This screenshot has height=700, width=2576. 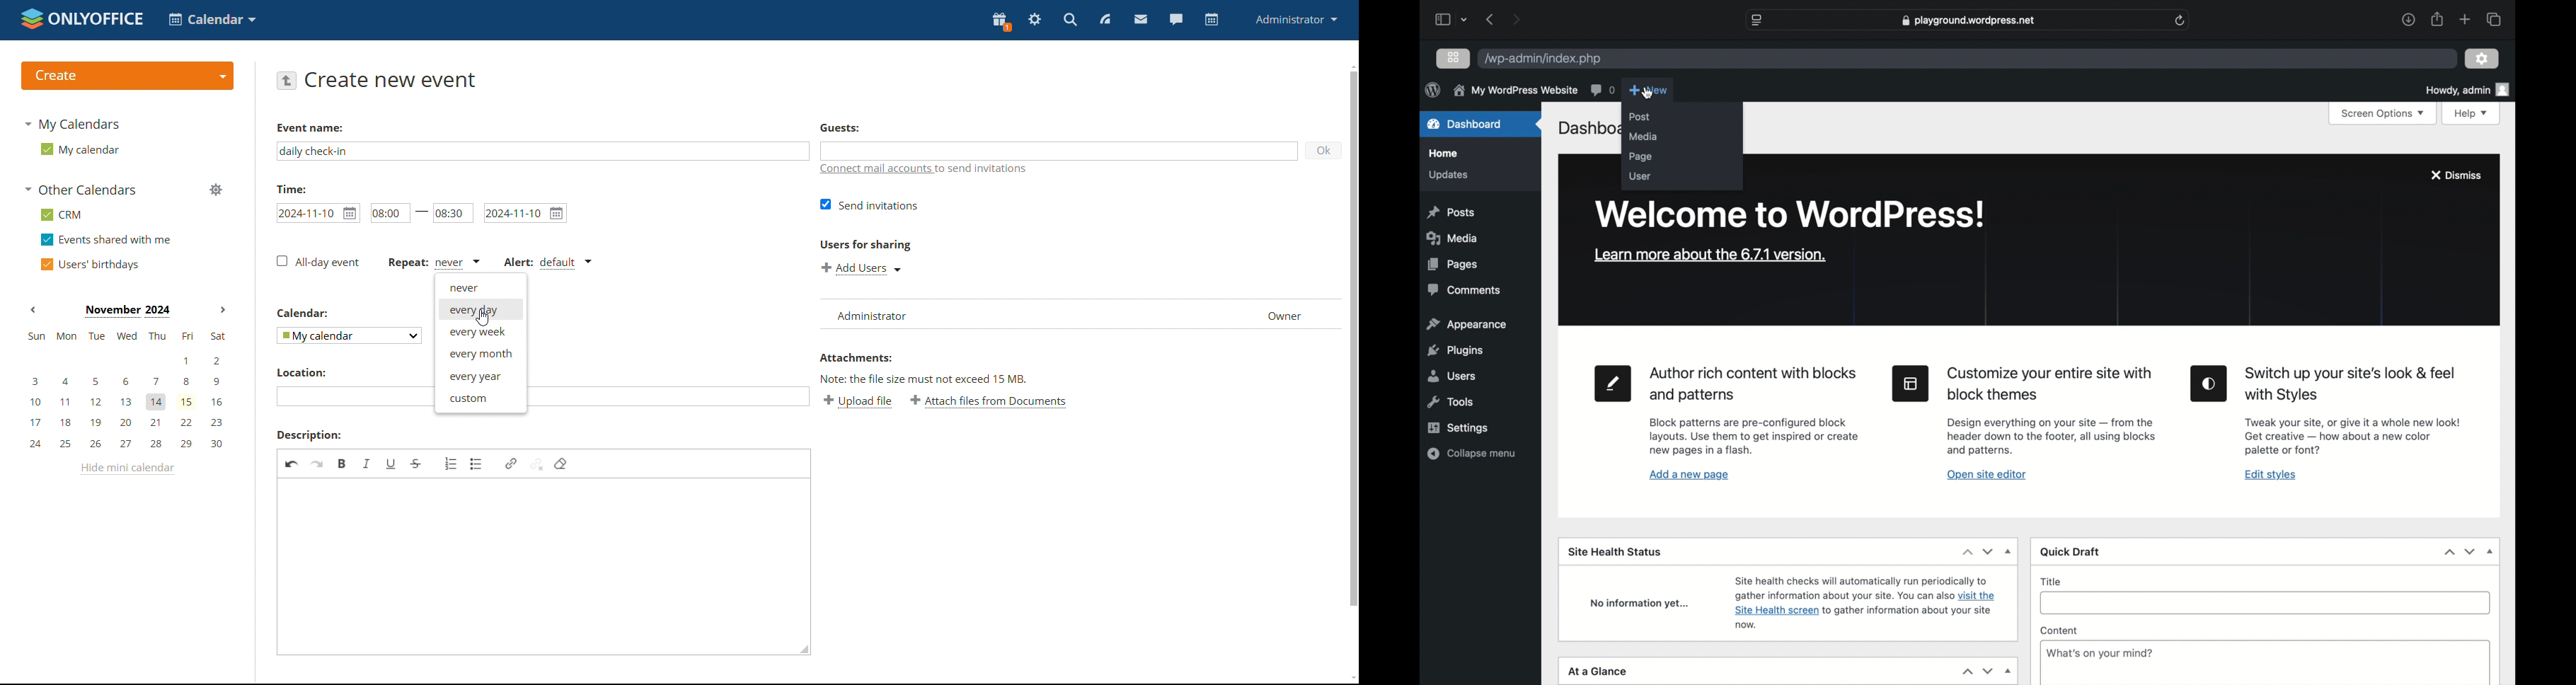 What do you see at coordinates (1756, 21) in the screenshot?
I see `website settings` at bounding box center [1756, 21].